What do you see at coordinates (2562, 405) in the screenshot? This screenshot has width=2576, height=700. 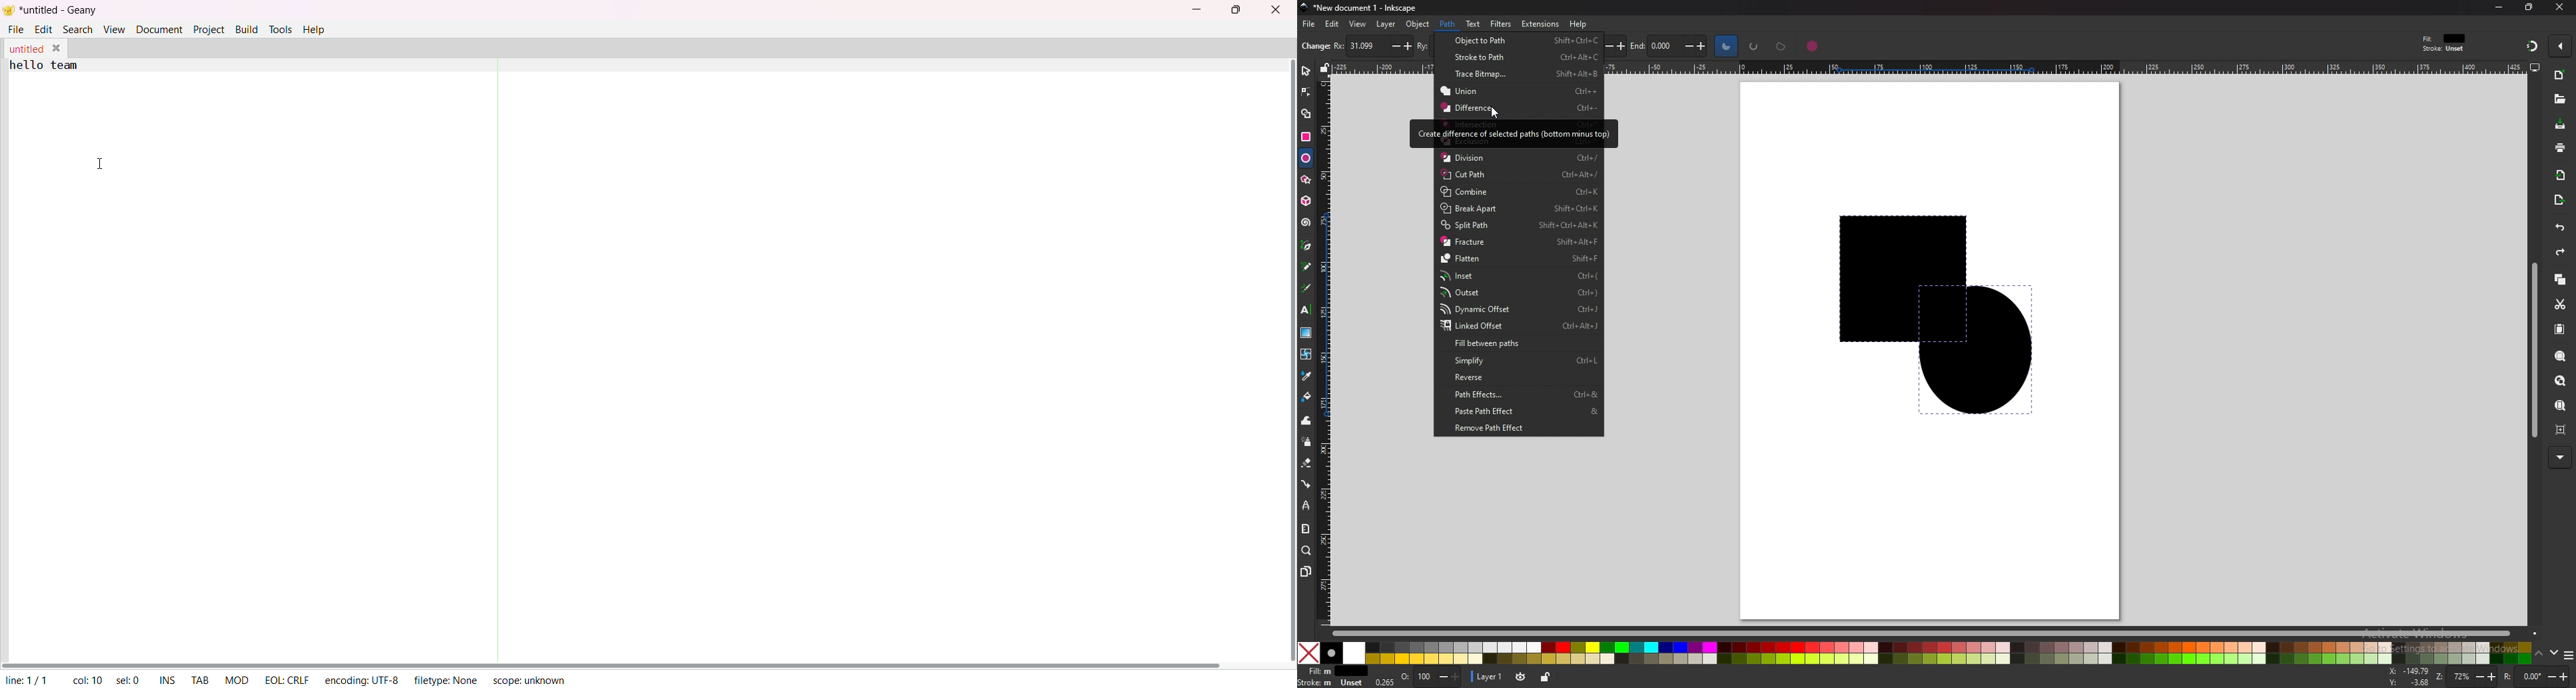 I see `zoom page` at bounding box center [2562, 405].